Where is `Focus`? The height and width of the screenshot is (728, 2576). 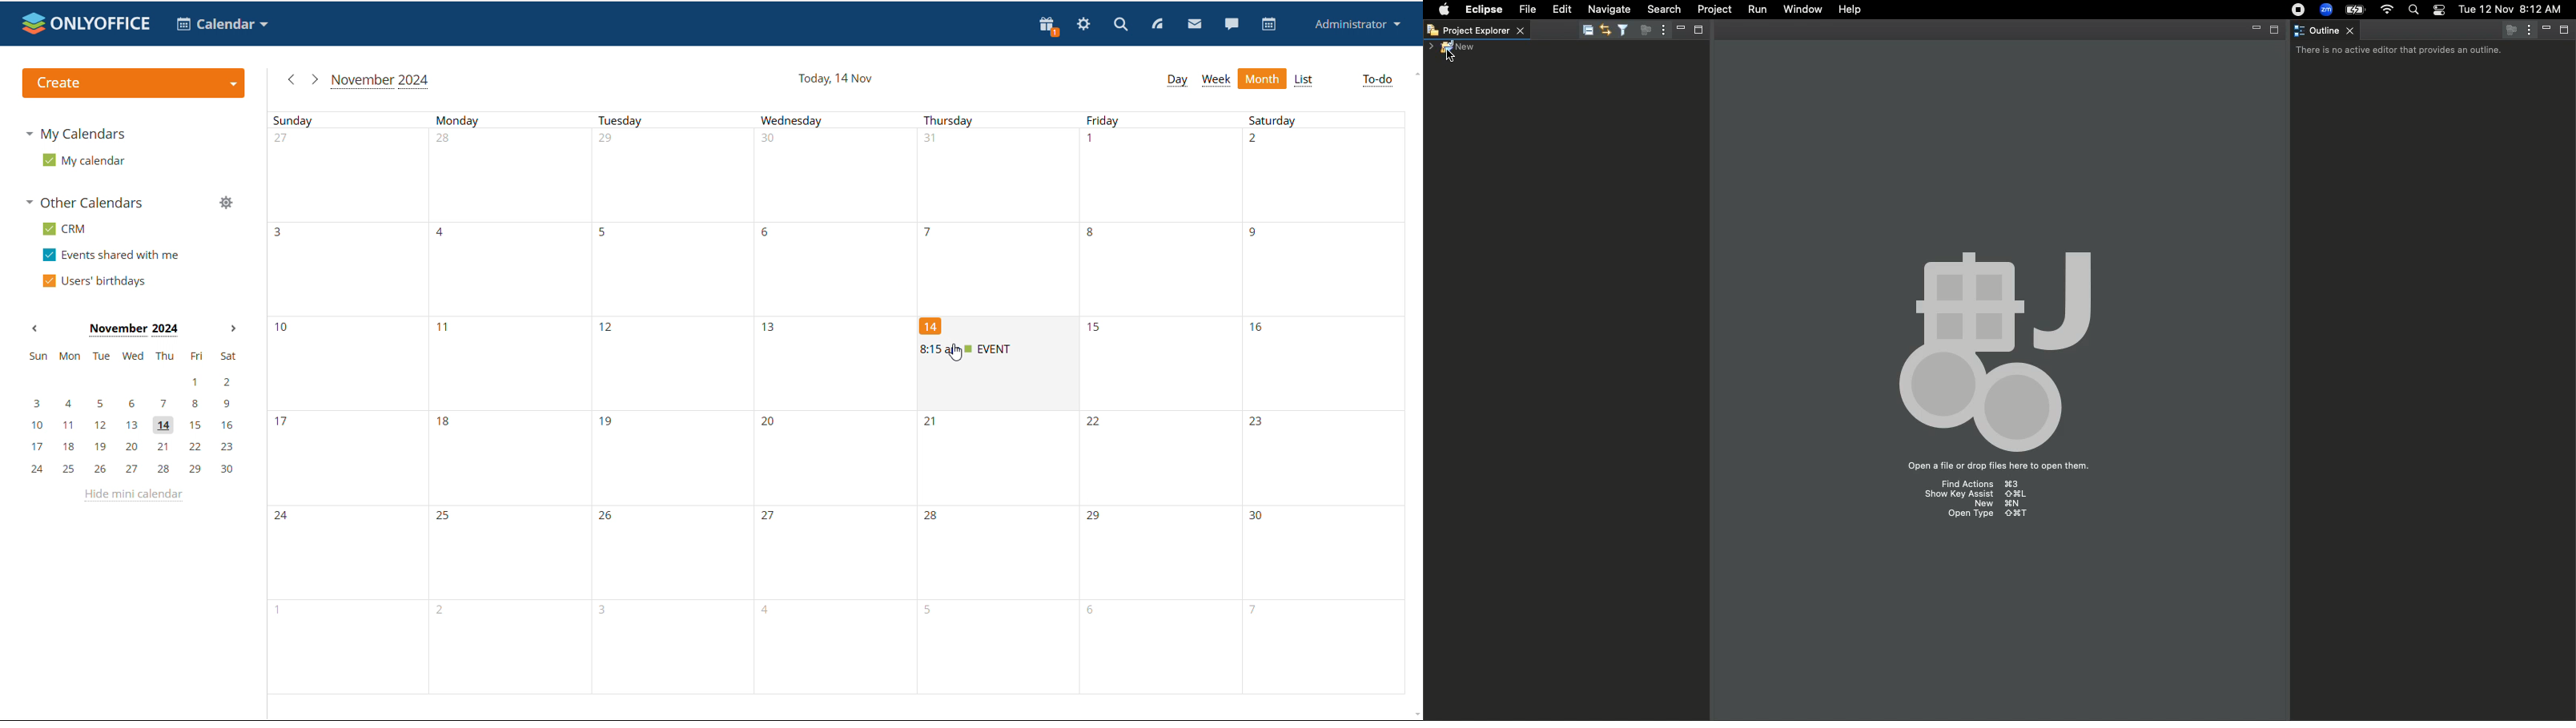 Focus is located at coordinates (2512, 30).